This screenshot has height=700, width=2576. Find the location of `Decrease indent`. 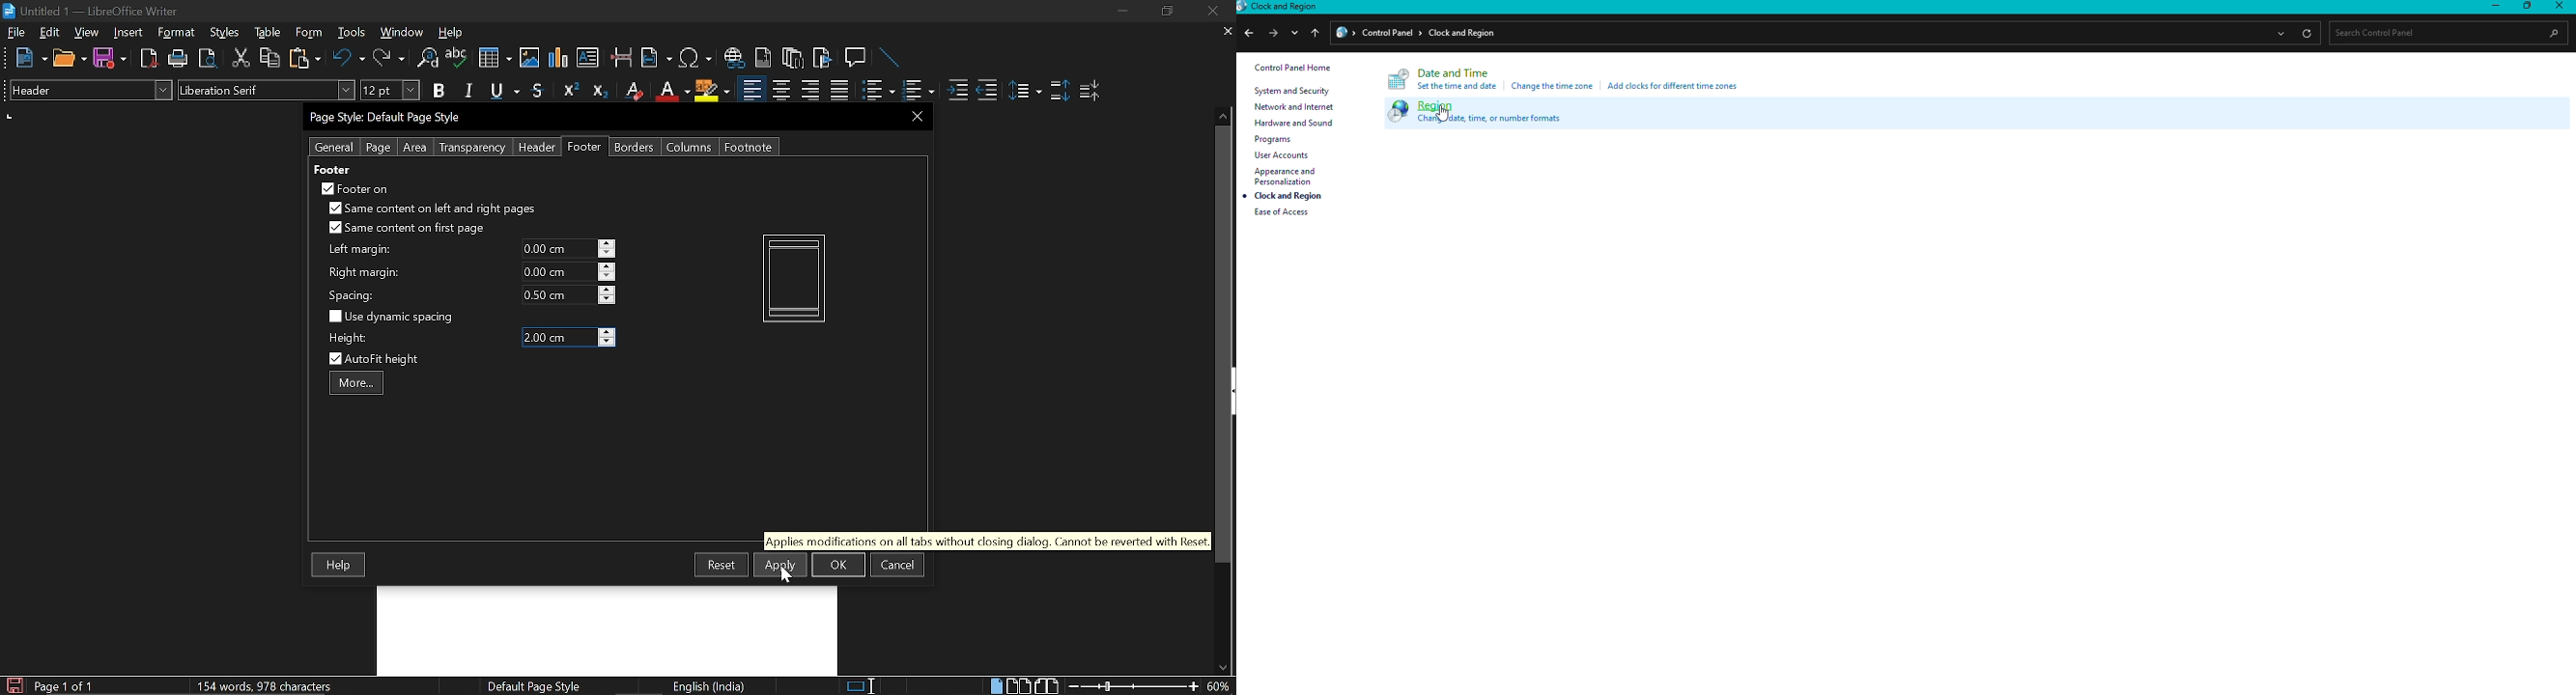

Decrease indent is located at coordinates (987, 90).